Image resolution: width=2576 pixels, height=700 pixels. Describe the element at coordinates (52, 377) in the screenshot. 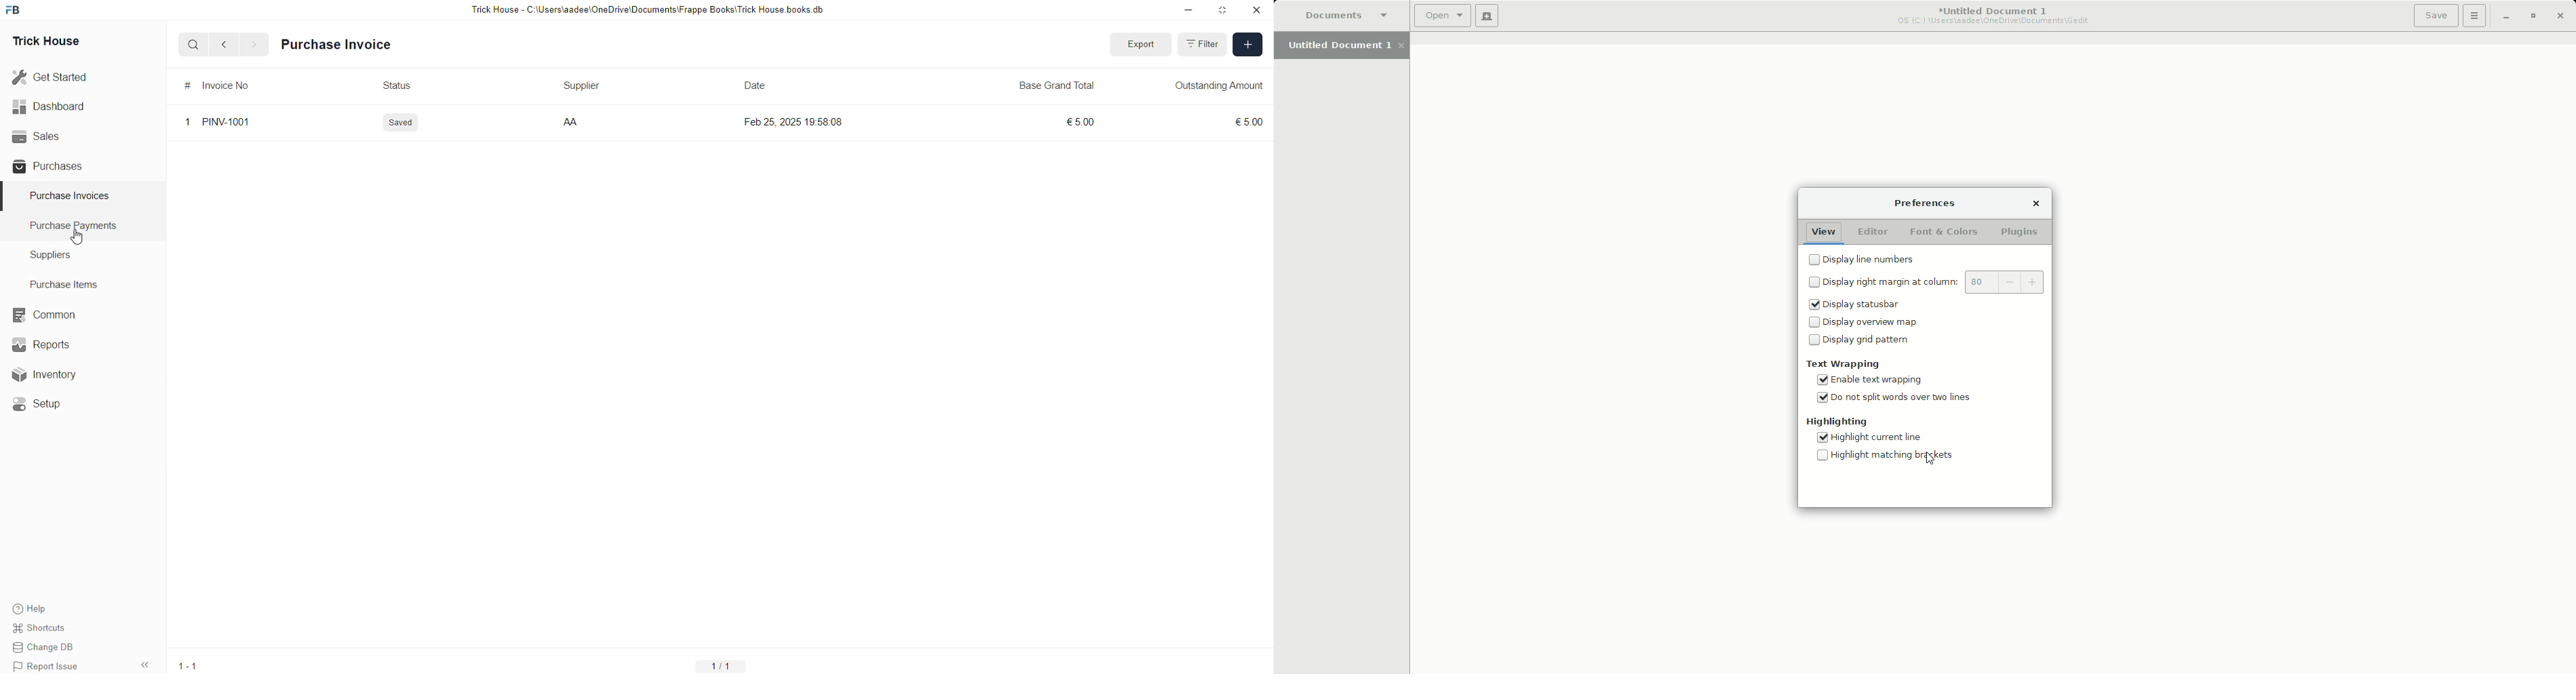

I see `Inventory` at that location.